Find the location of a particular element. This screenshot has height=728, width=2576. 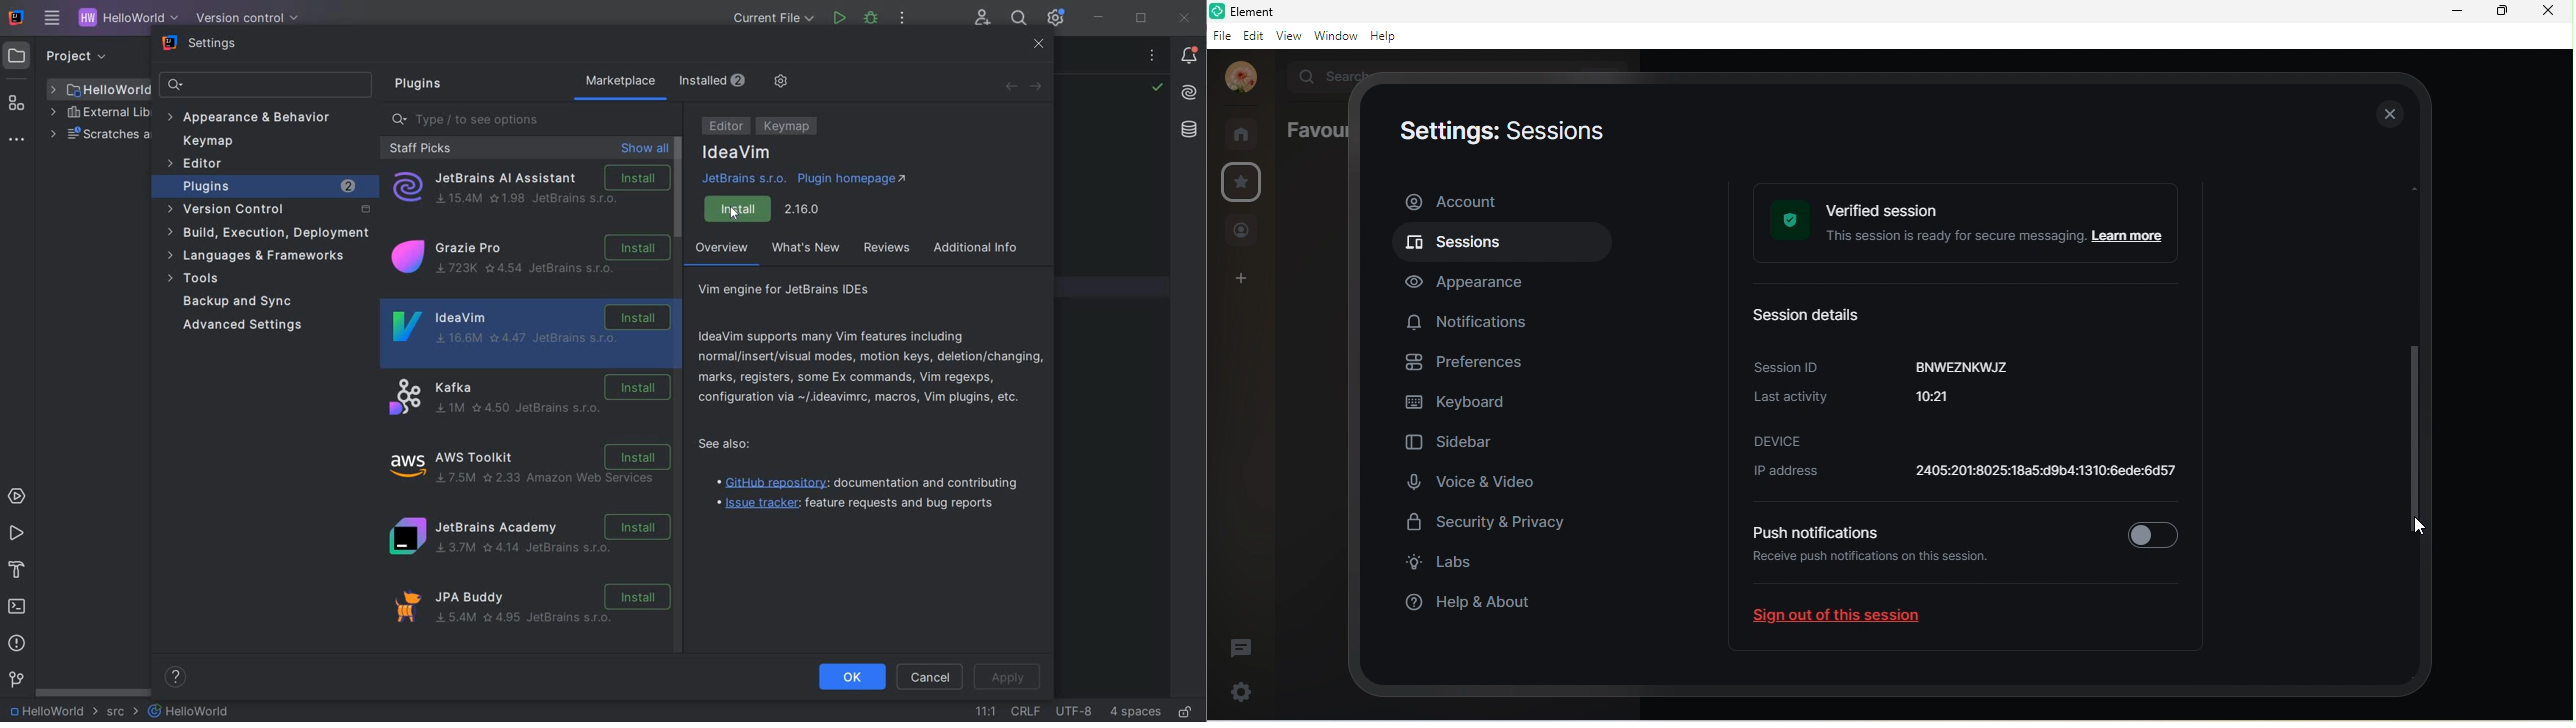

device is located at coordinates (1779, 440).